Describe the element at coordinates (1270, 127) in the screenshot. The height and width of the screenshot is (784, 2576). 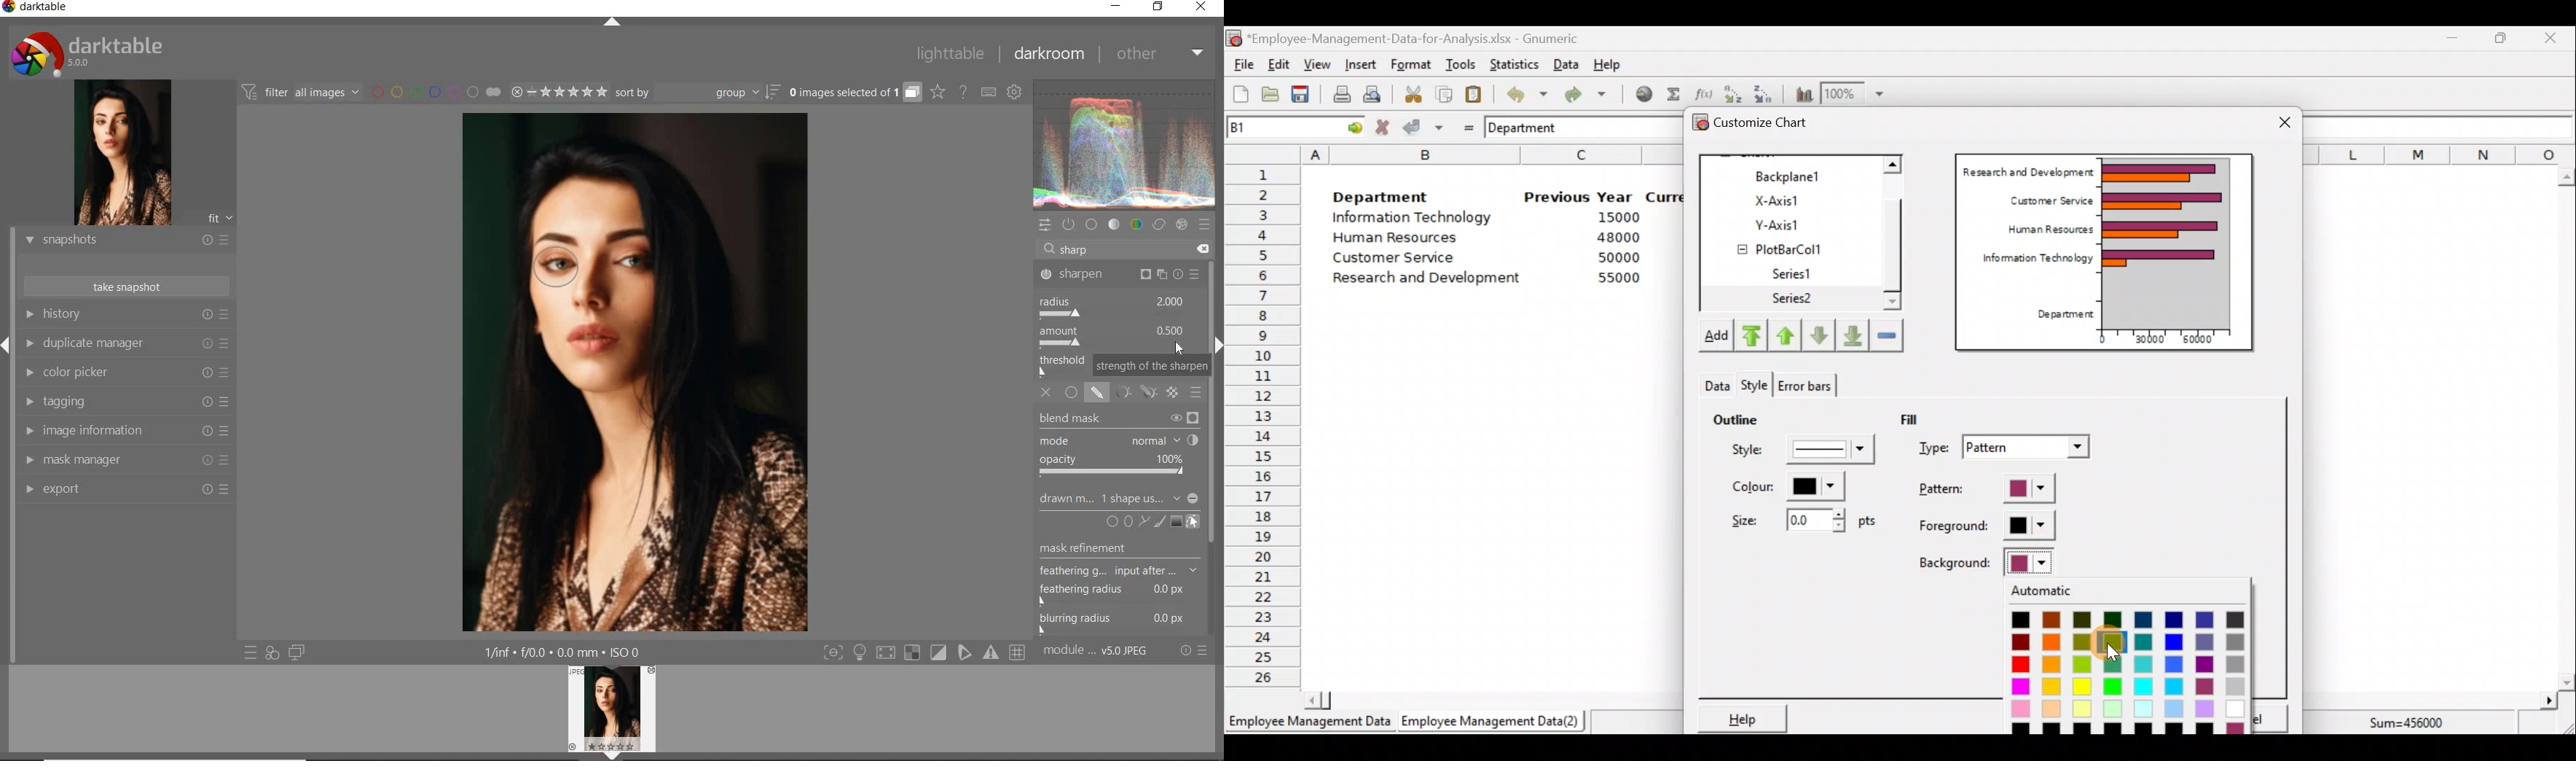
I see `Cell name B1` at that location.